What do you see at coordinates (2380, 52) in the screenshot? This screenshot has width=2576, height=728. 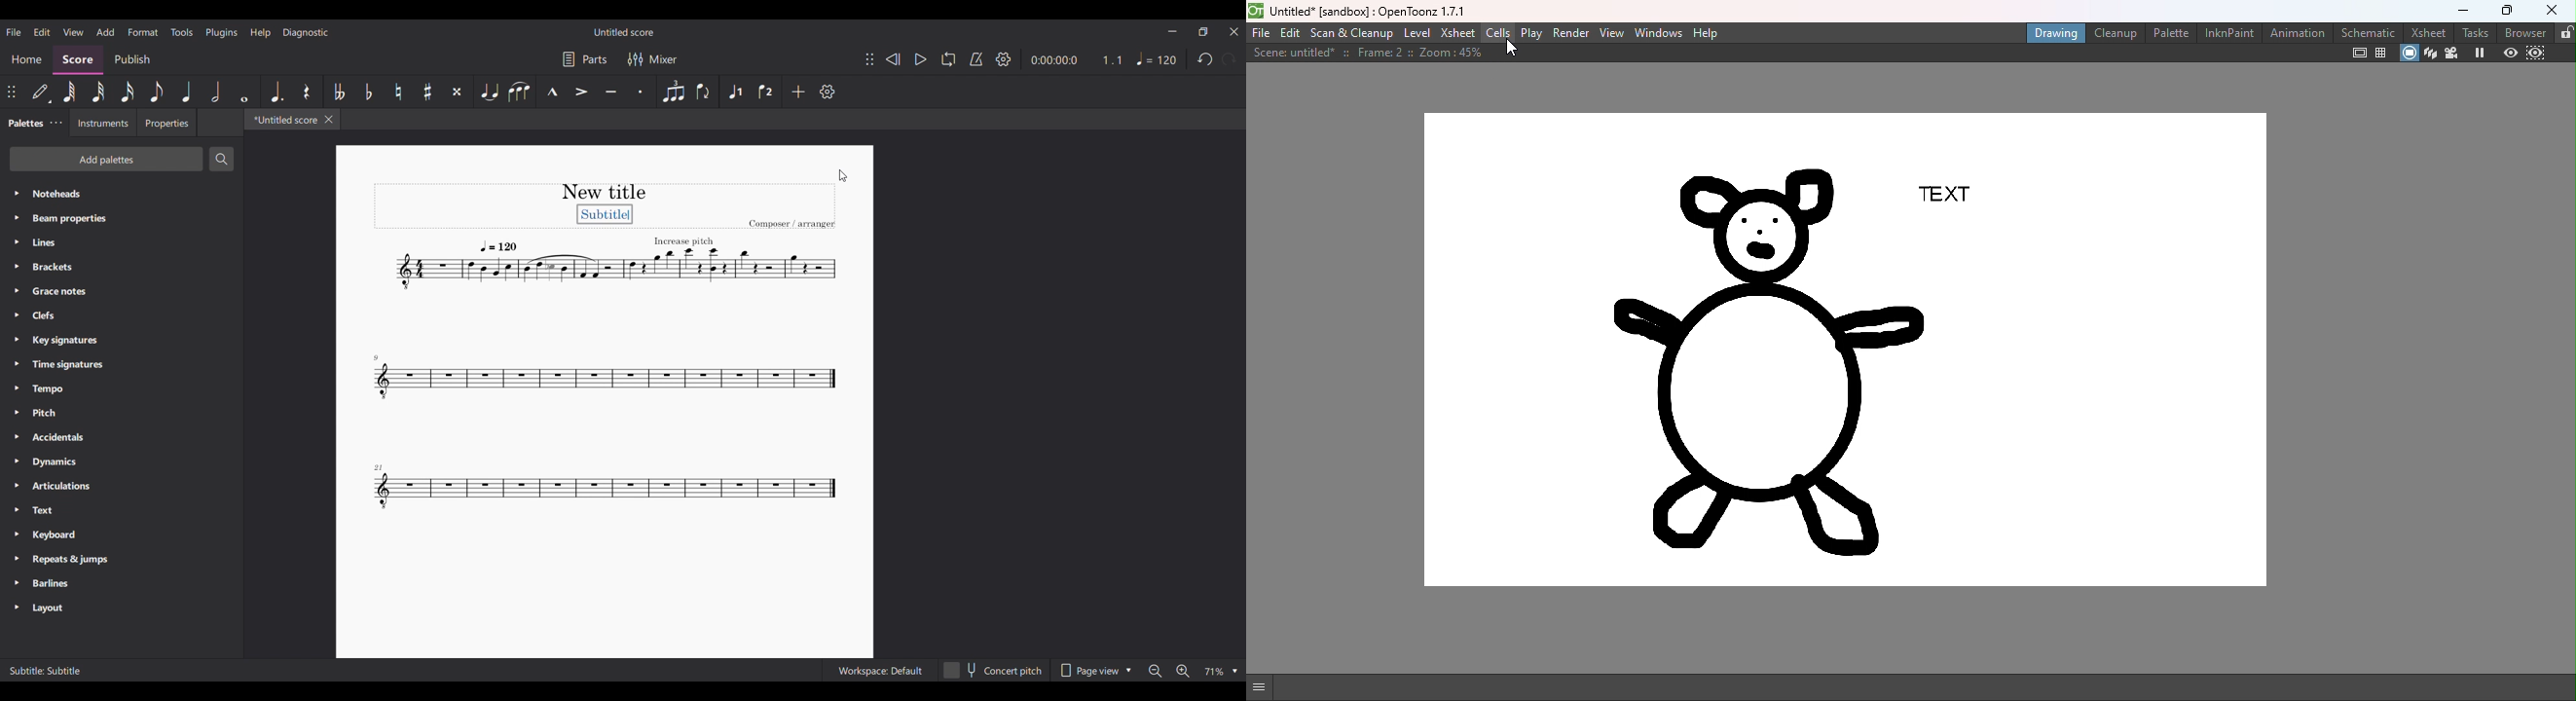 I see `Field guide` at bounding box center [2380, 52].